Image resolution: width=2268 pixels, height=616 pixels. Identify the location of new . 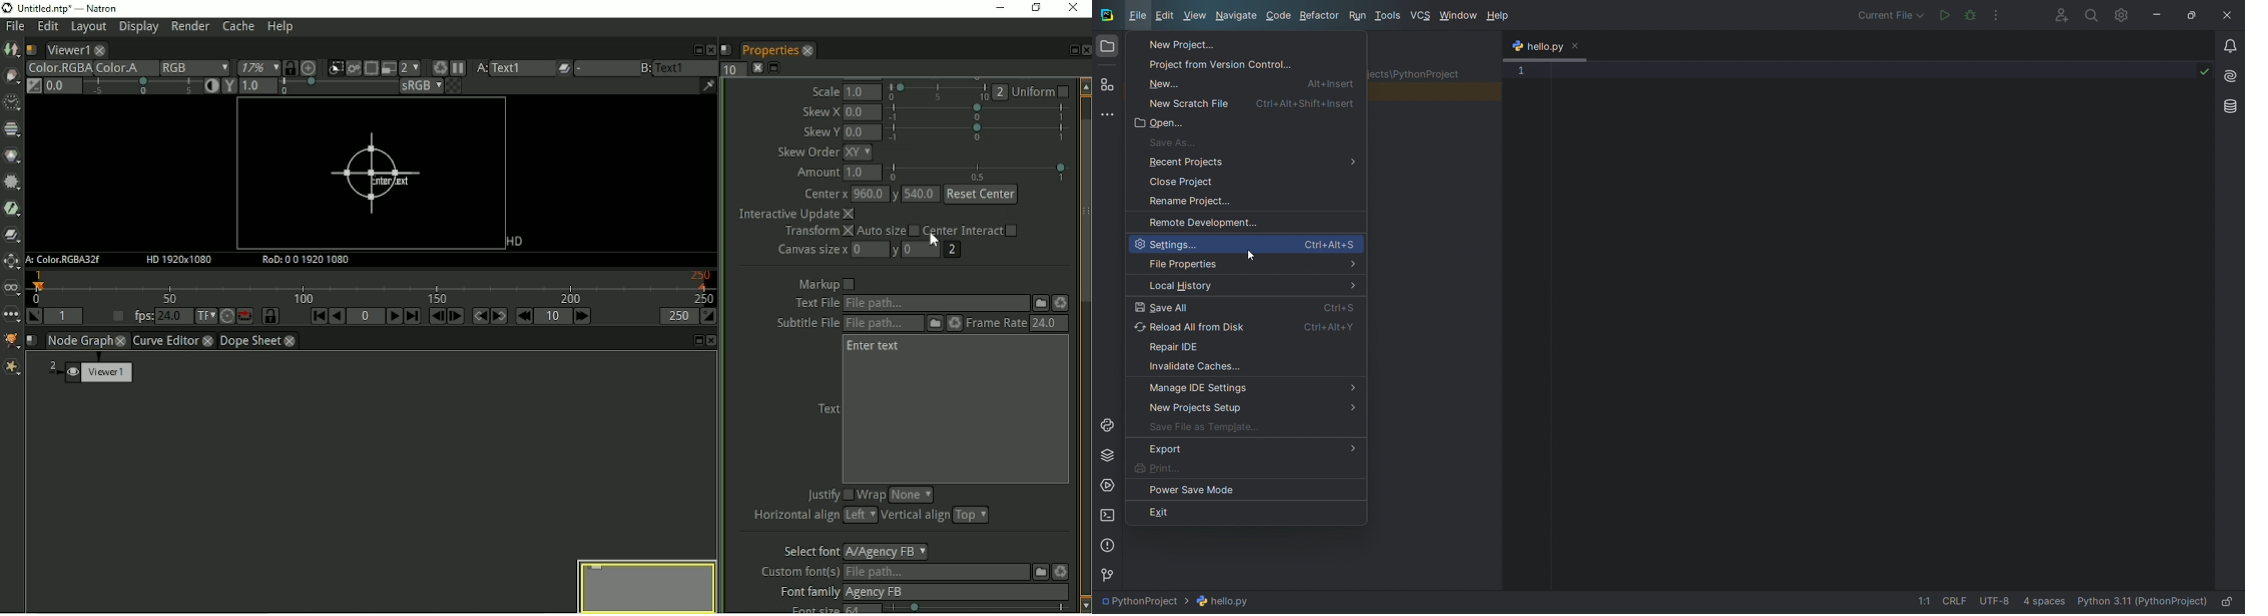
(1248, 84).